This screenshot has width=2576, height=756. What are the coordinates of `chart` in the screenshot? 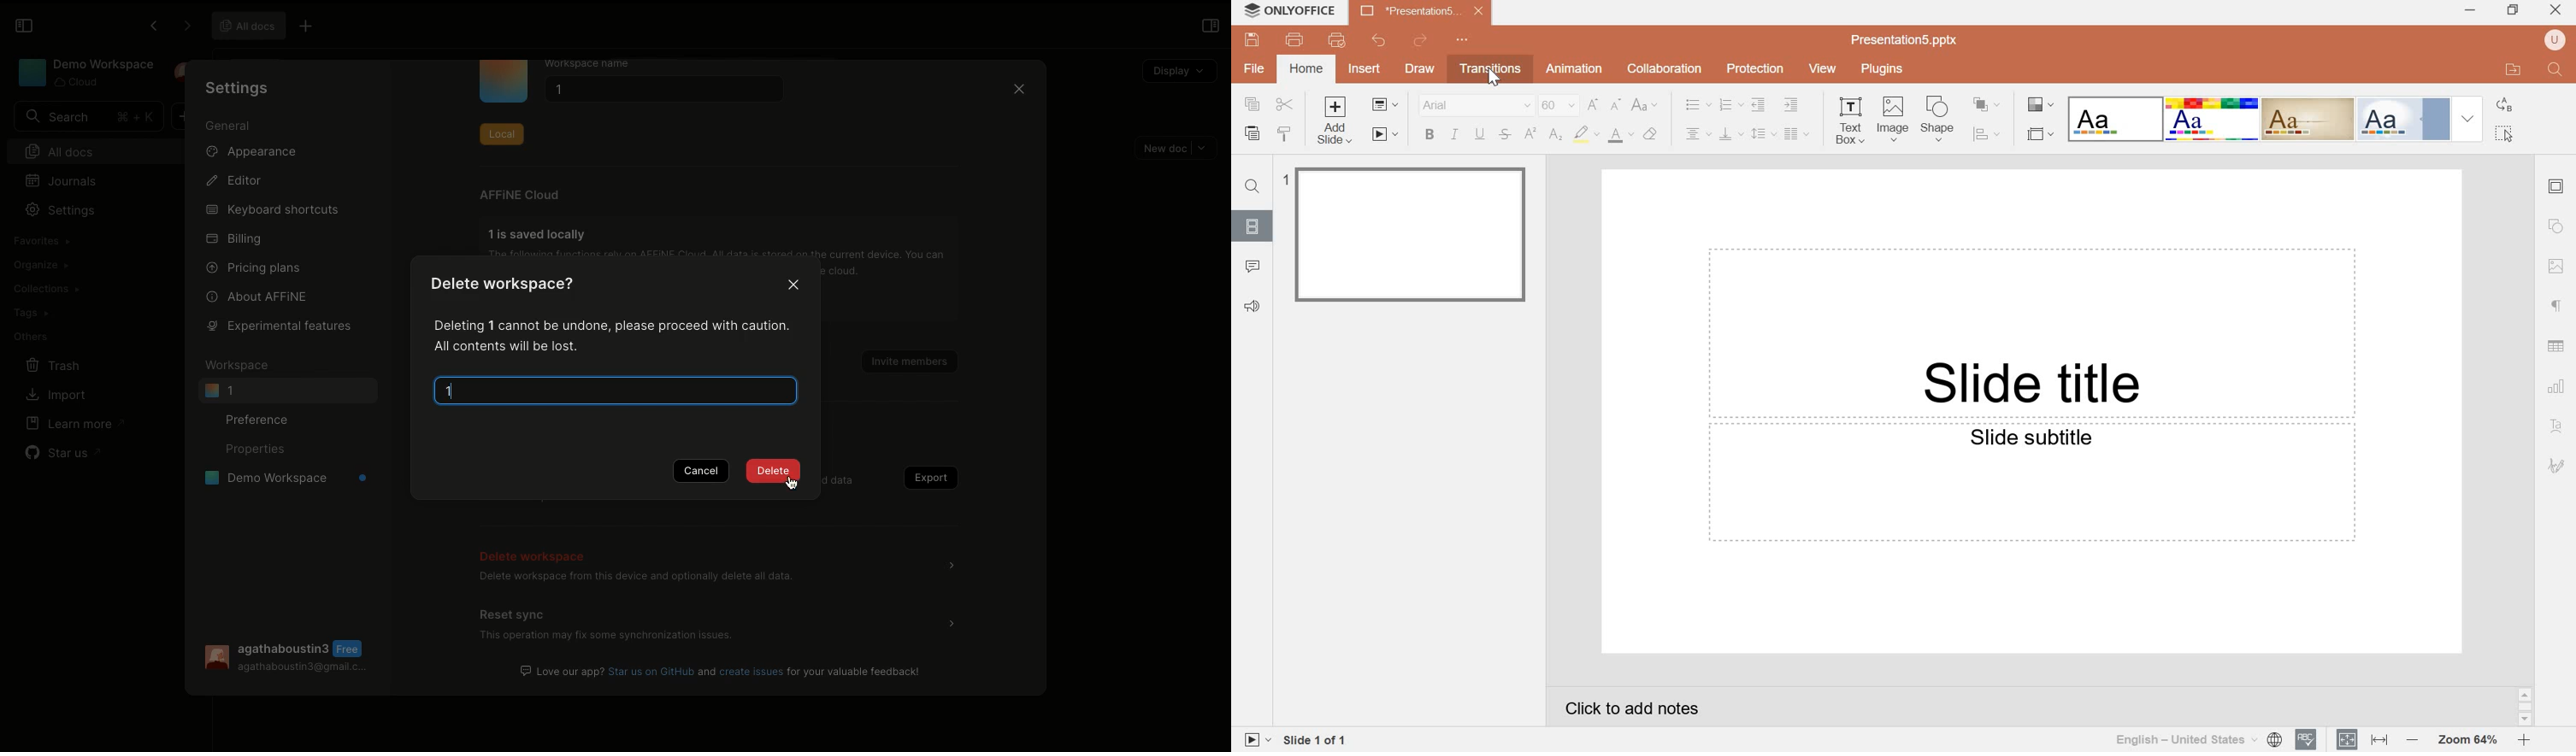 It's located at (2558, 387).